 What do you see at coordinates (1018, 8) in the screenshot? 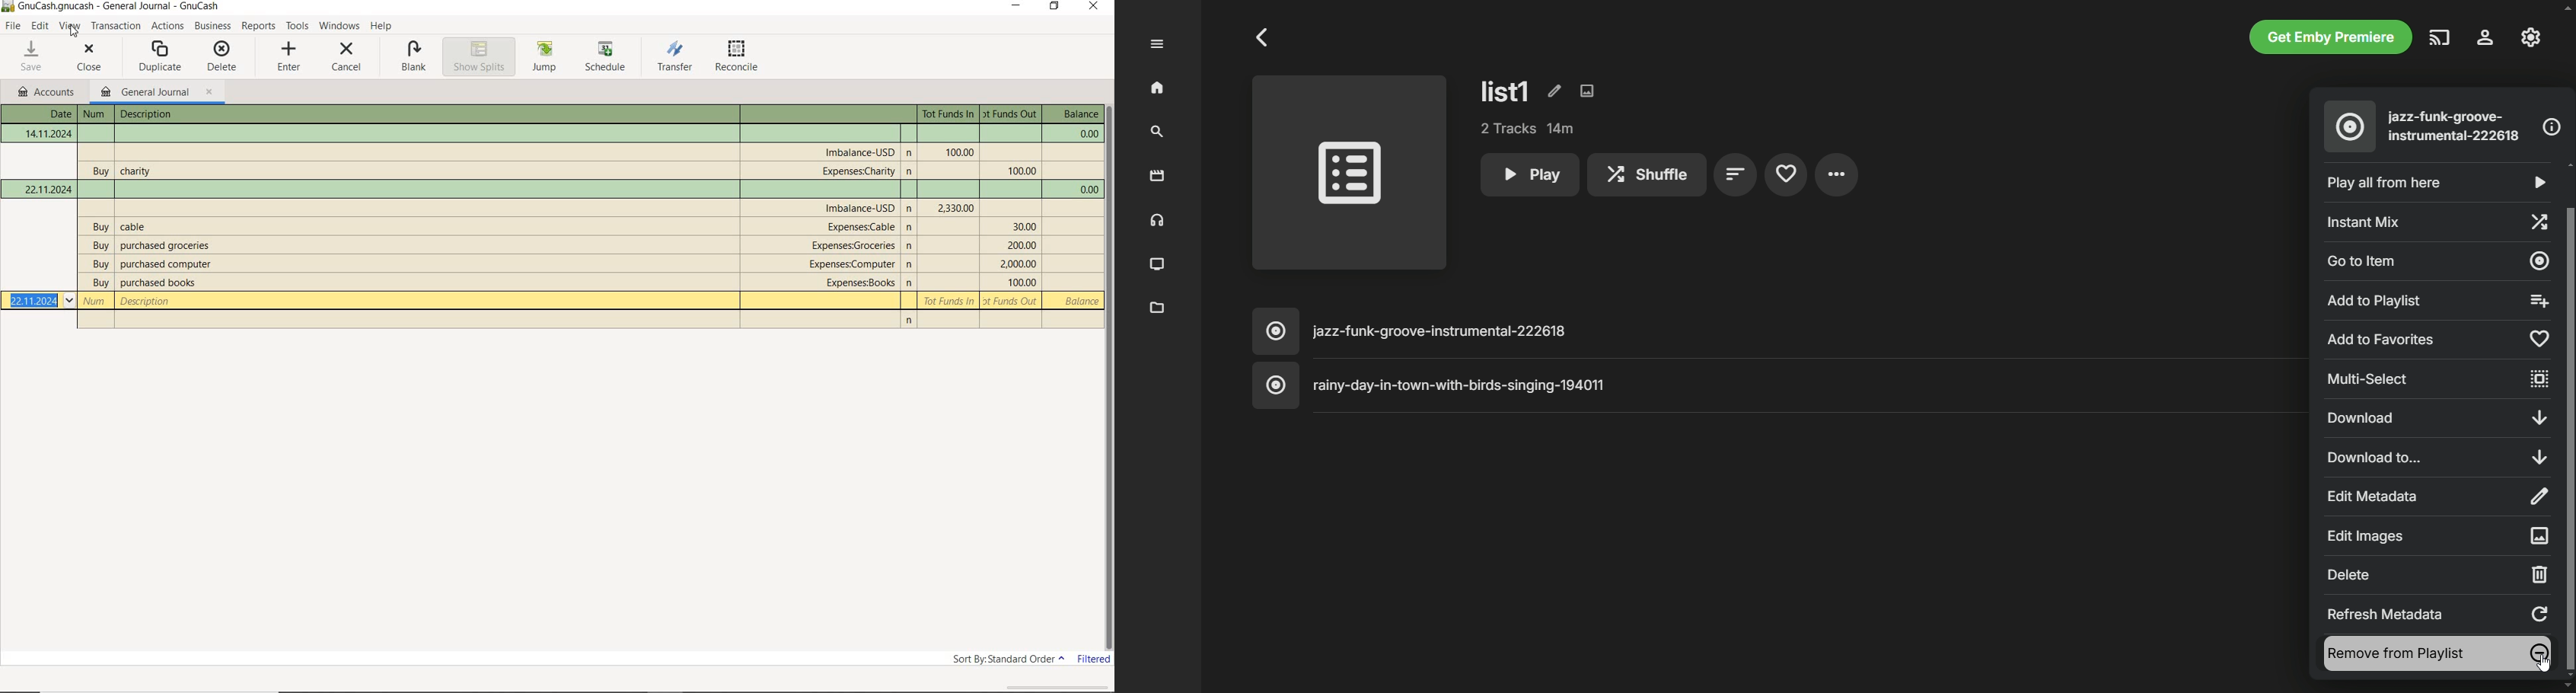
I see `MINIMIZE` at bounding box center [1018, 8].